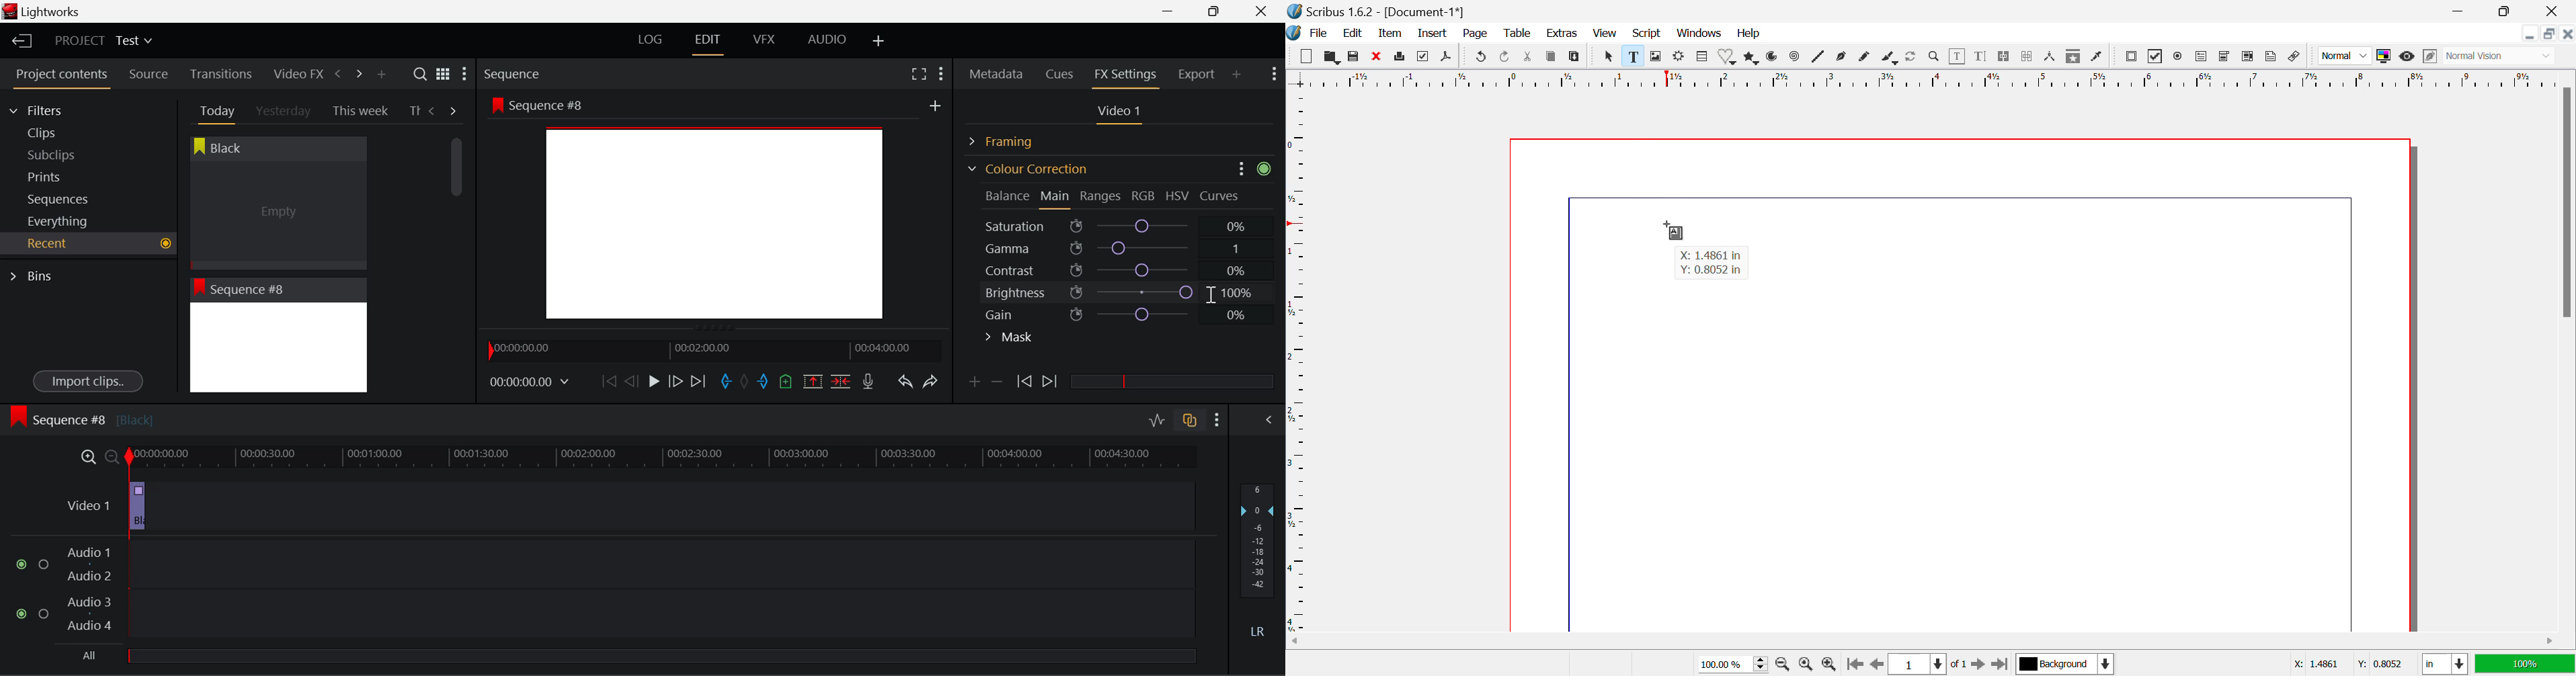 Image resolution: width=2576 pixels, height=700 pixels. Describe the element at coordinates (2246, 57) in the screenshot. I see `Pdf List box` at that location.